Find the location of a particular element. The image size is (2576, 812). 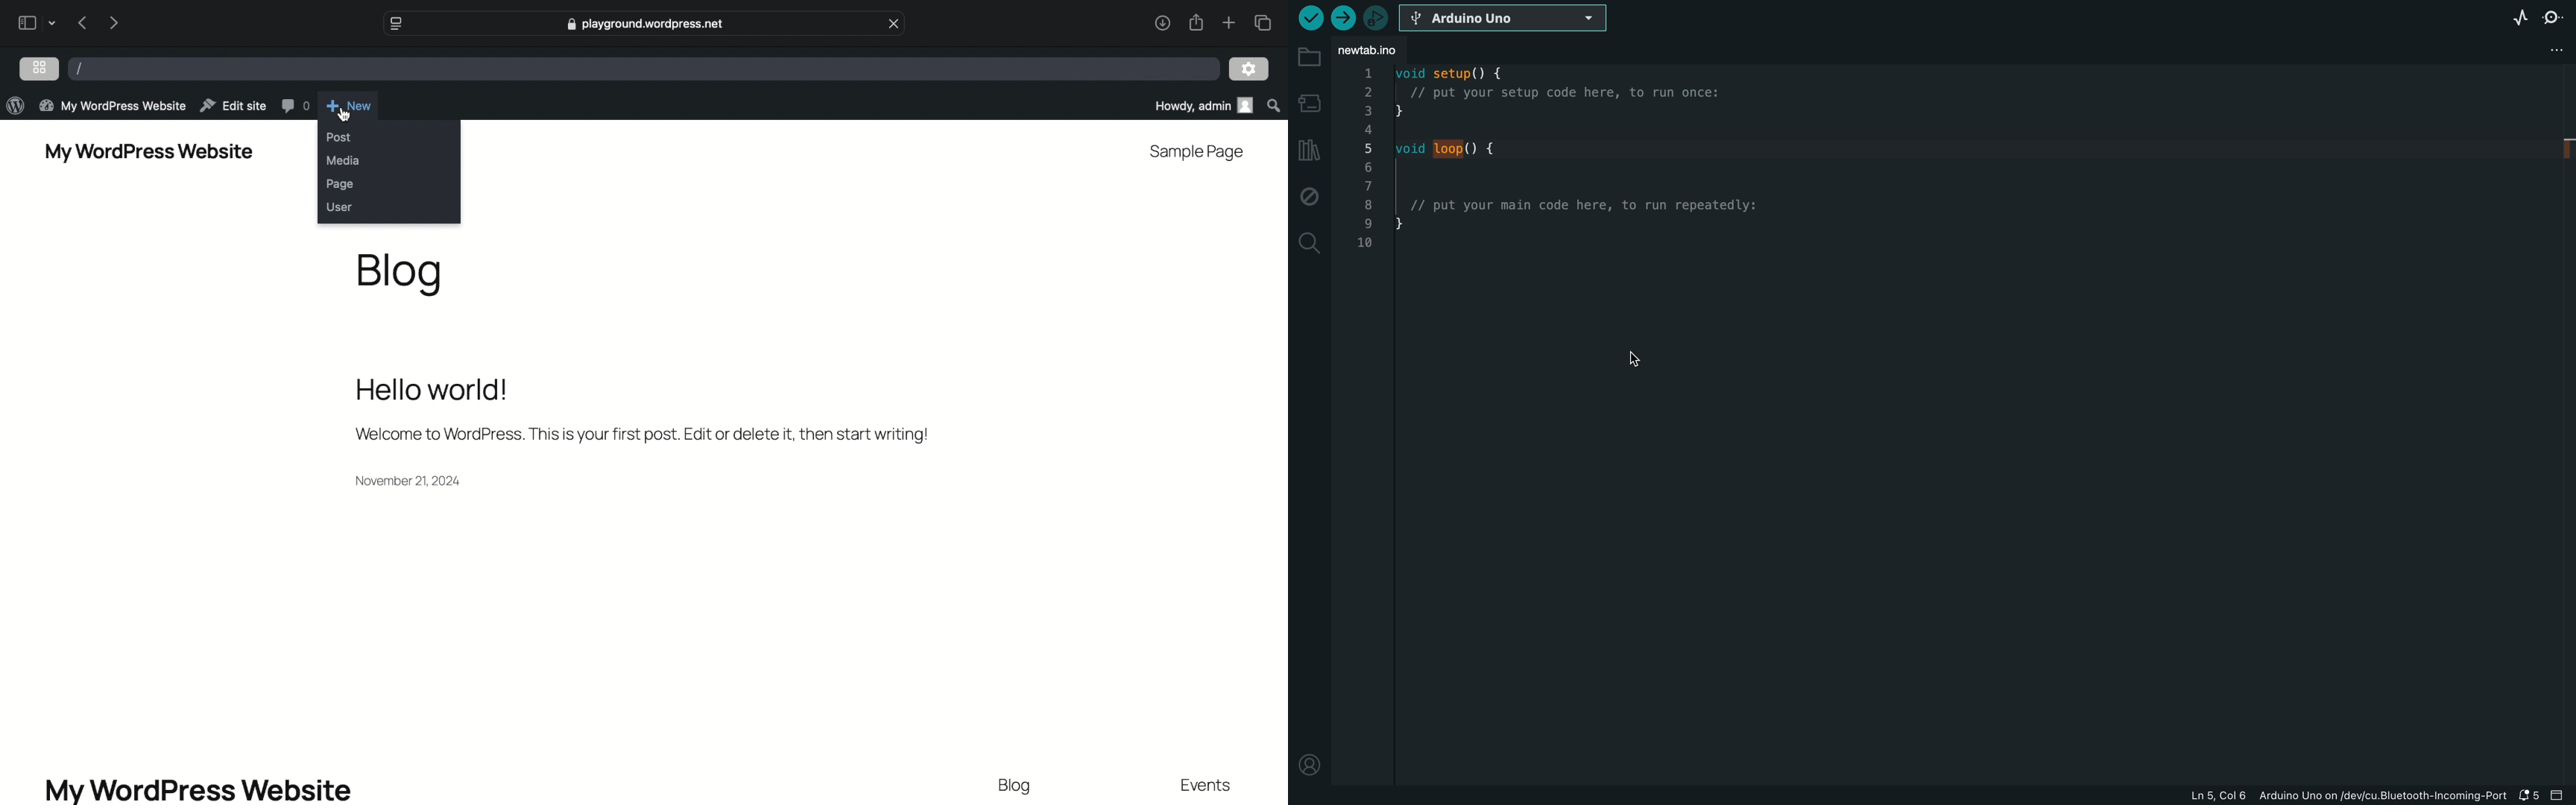

website settings is located at coordinates (396, 24).